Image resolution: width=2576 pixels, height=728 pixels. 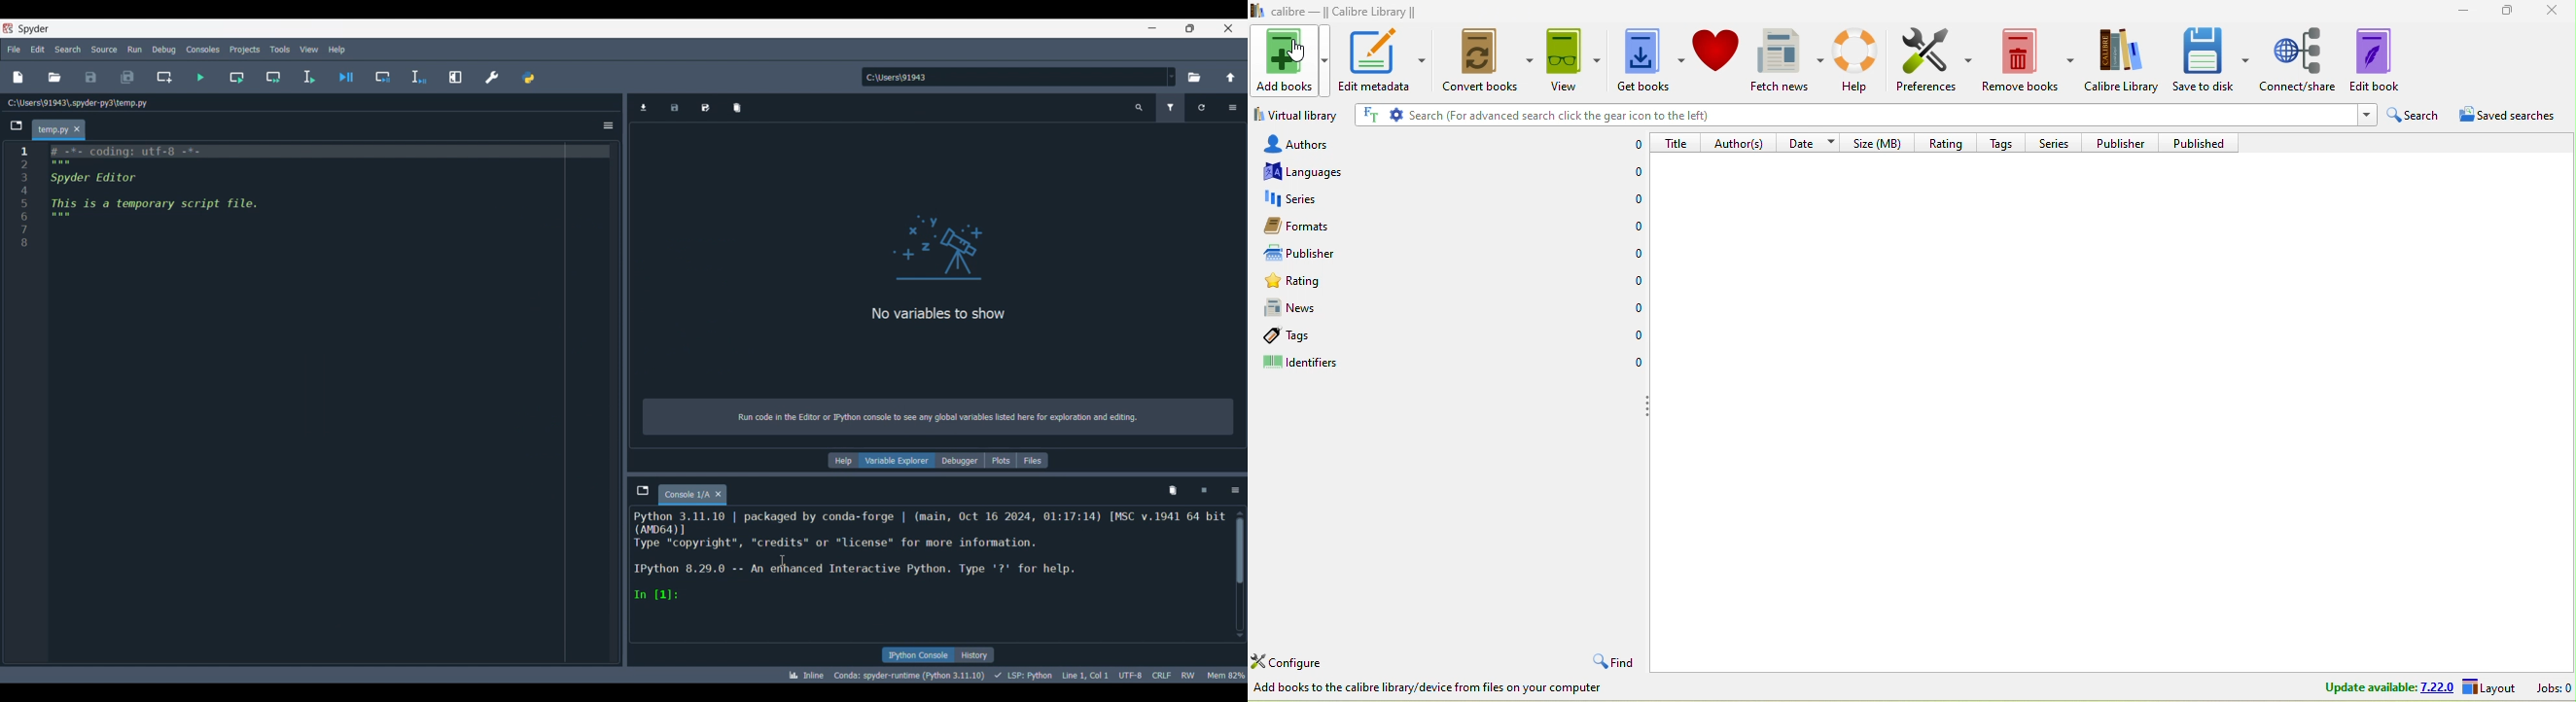 I want to click on 0, so click(x=1634, y=304).